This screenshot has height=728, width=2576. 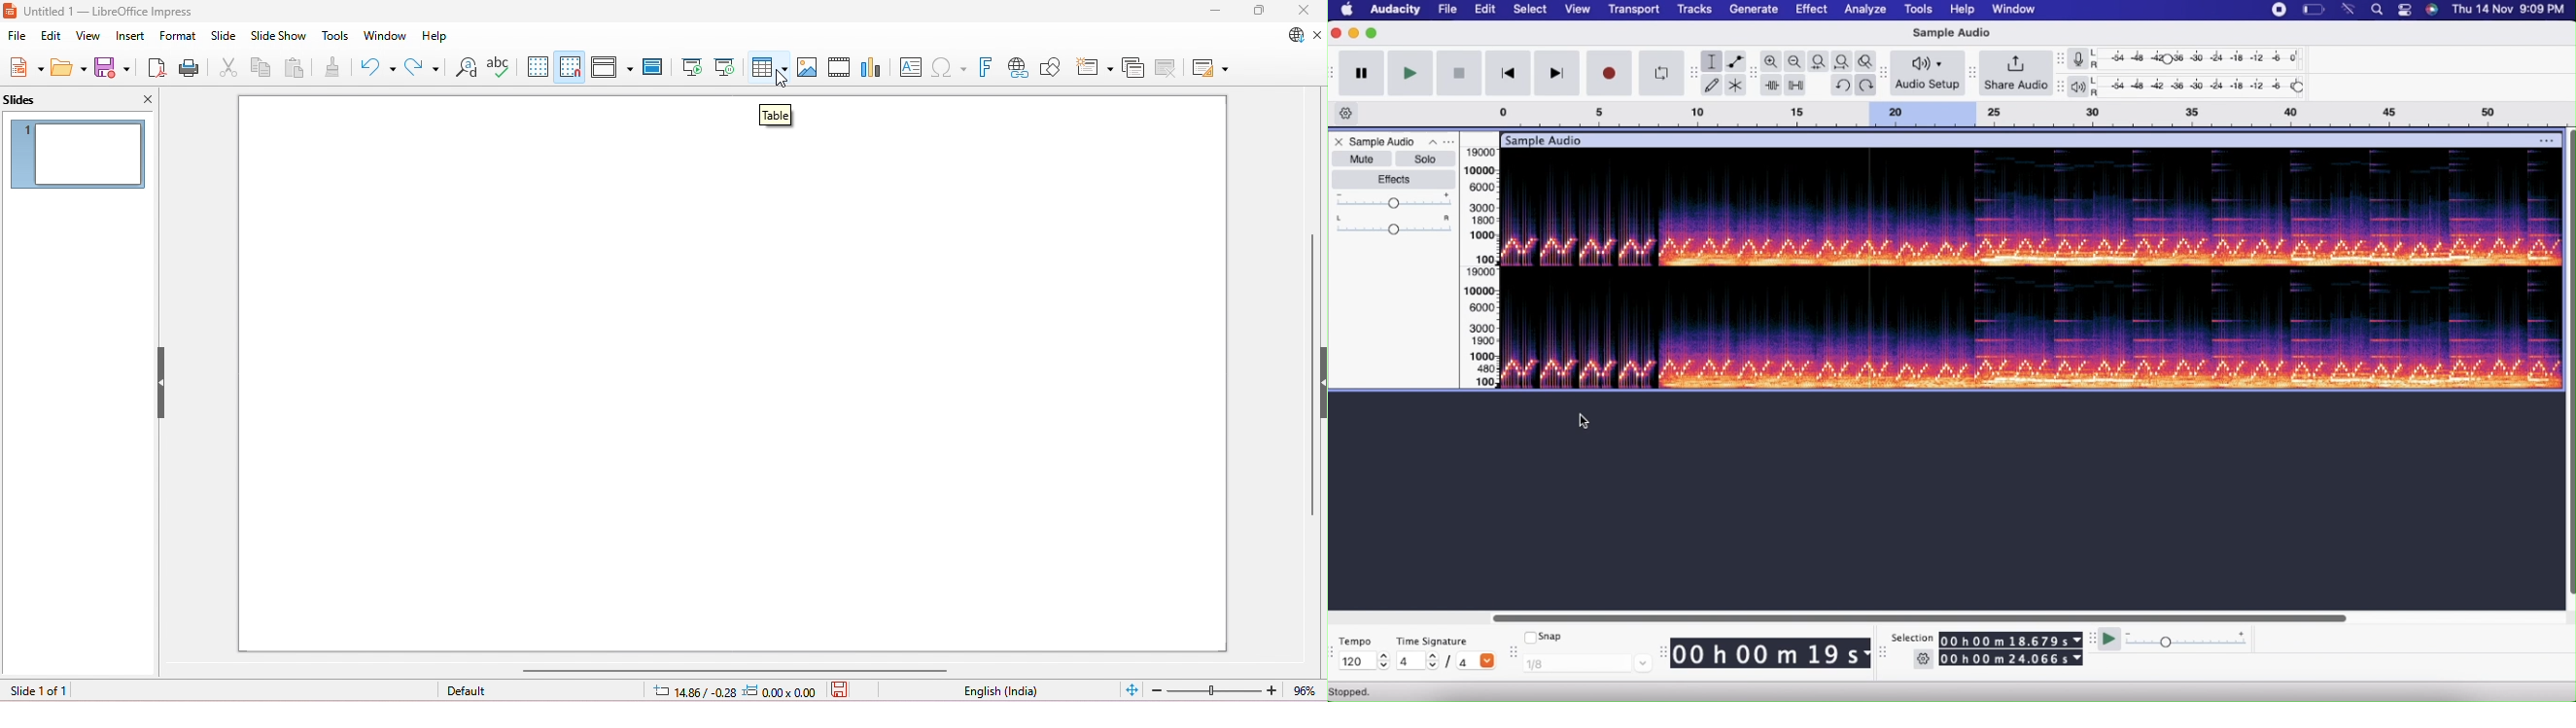 I want to click on cut, so click(x=230, y=69).